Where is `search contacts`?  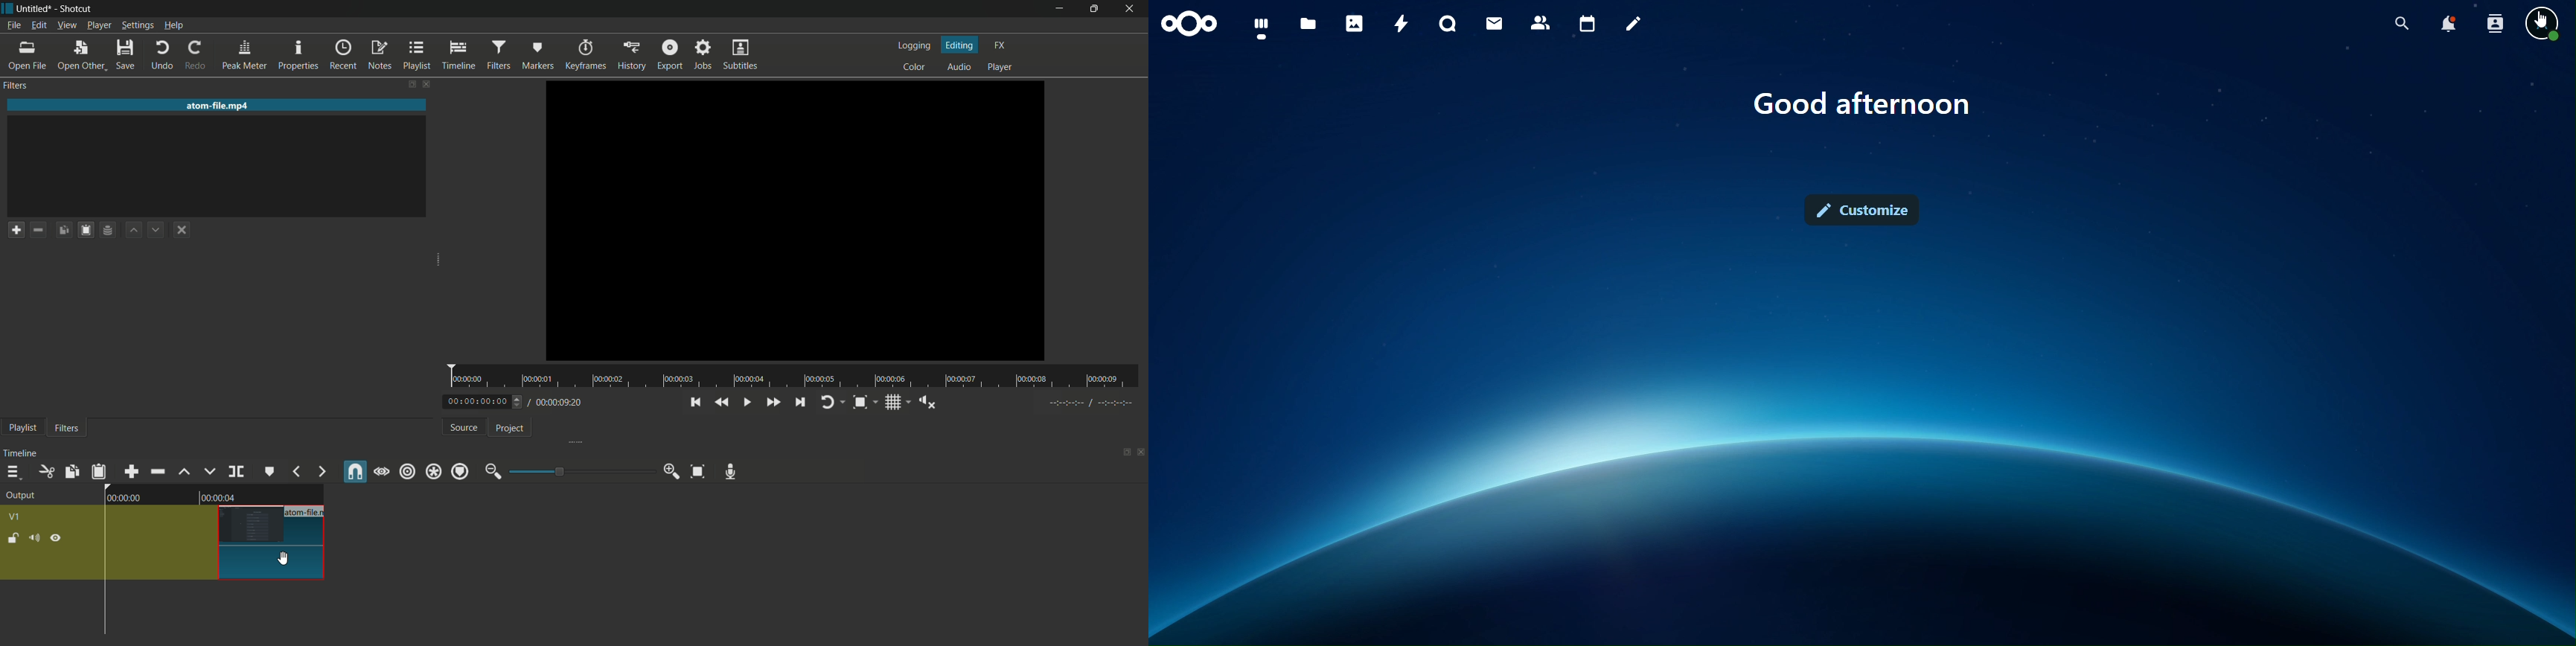
search contacts is located at coordinates (2490, 22).